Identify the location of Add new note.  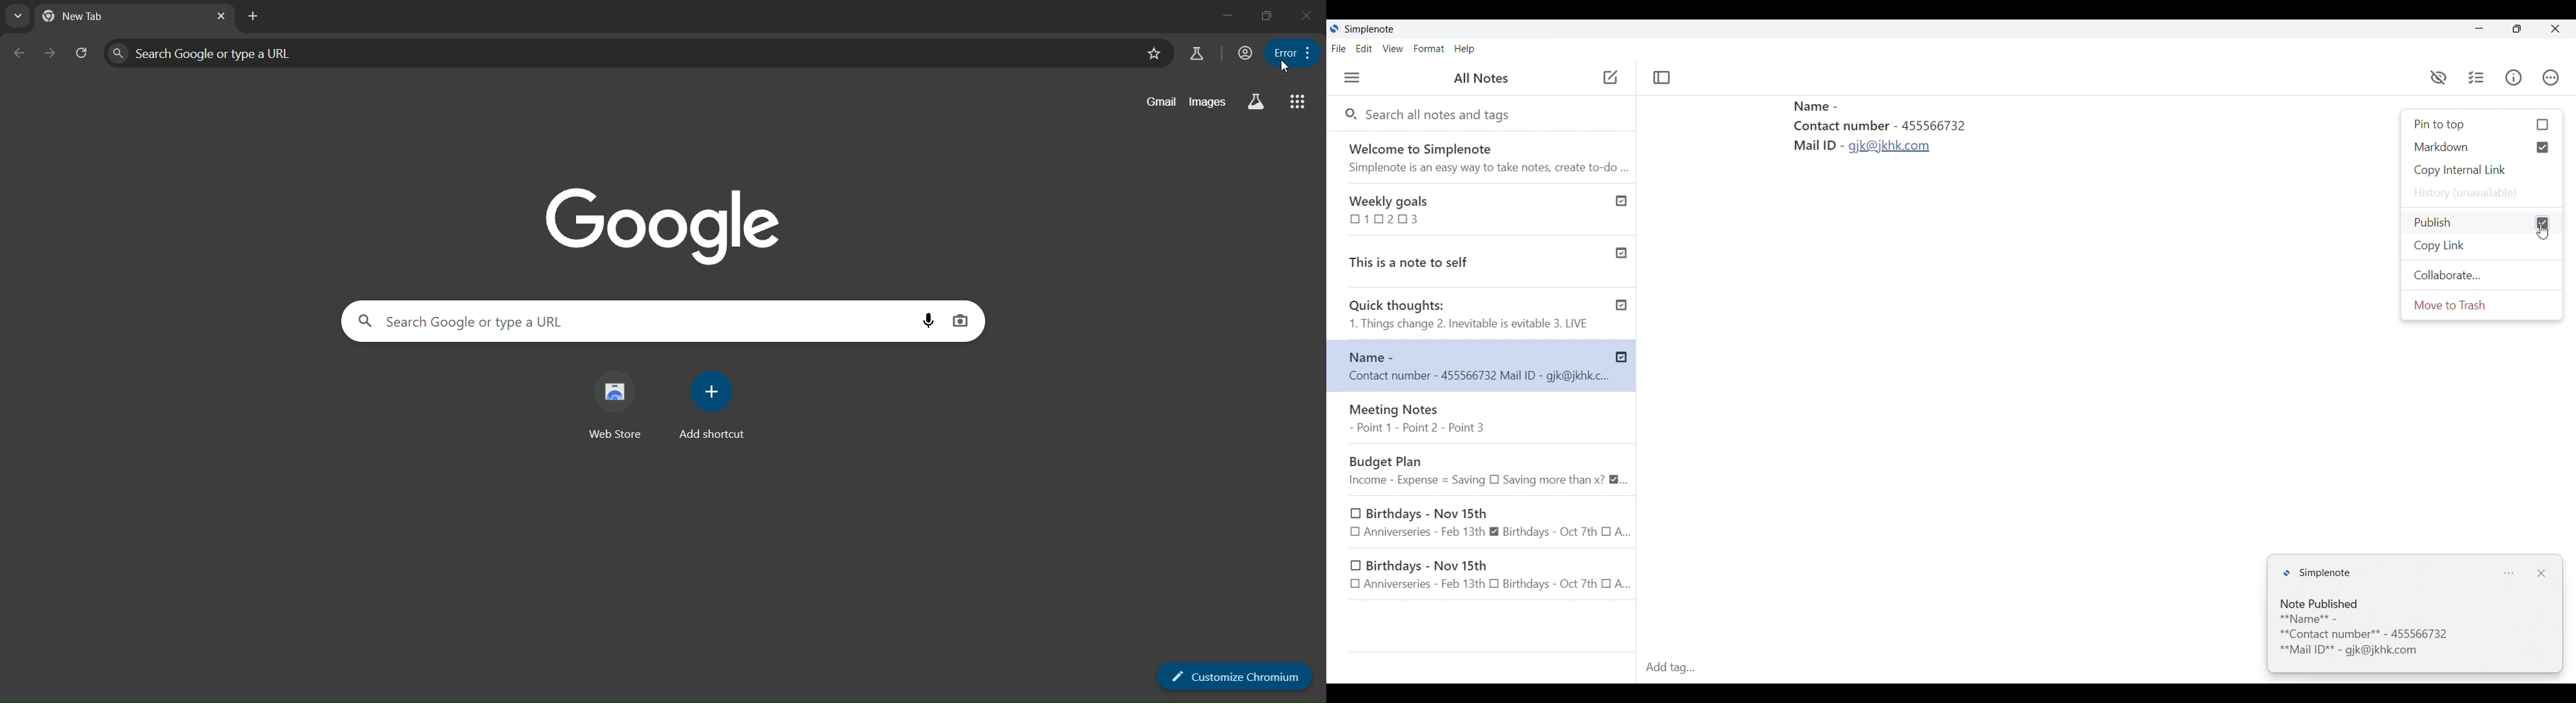
(1610, 77).